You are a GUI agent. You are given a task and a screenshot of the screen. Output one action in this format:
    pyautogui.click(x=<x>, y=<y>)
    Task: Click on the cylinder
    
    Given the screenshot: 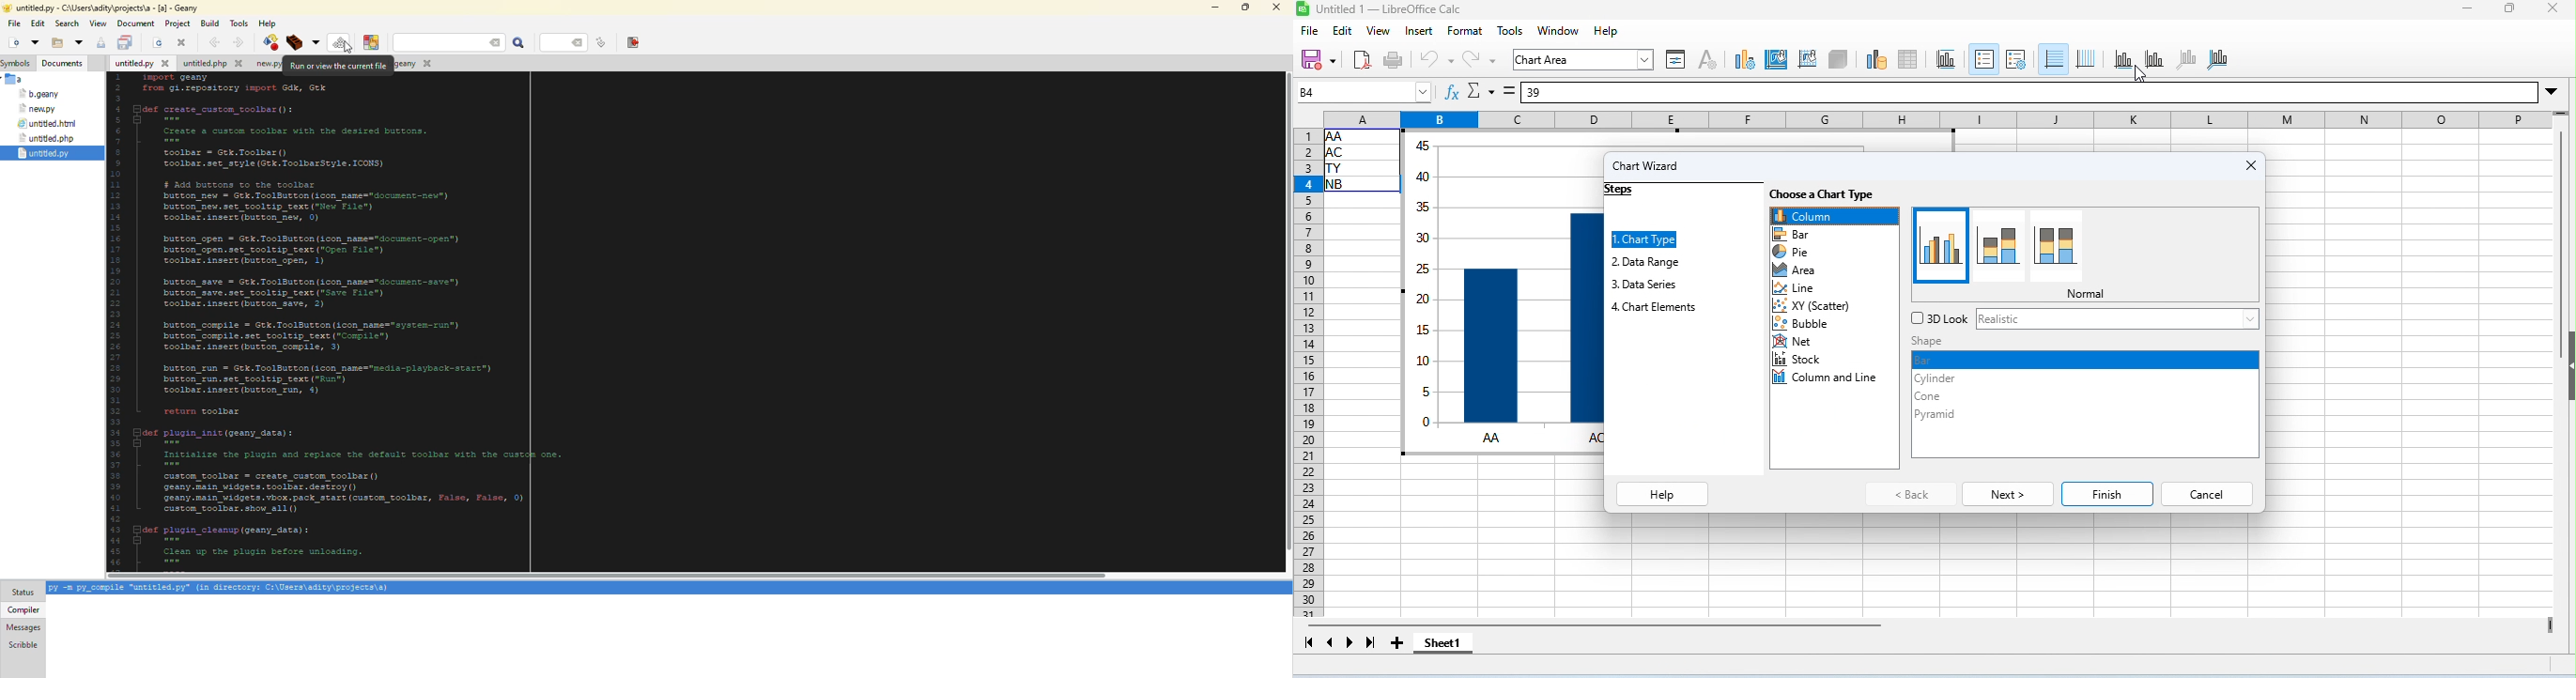 What is the action you would take?
    pyautogui.click(x=1959, y=378)
    